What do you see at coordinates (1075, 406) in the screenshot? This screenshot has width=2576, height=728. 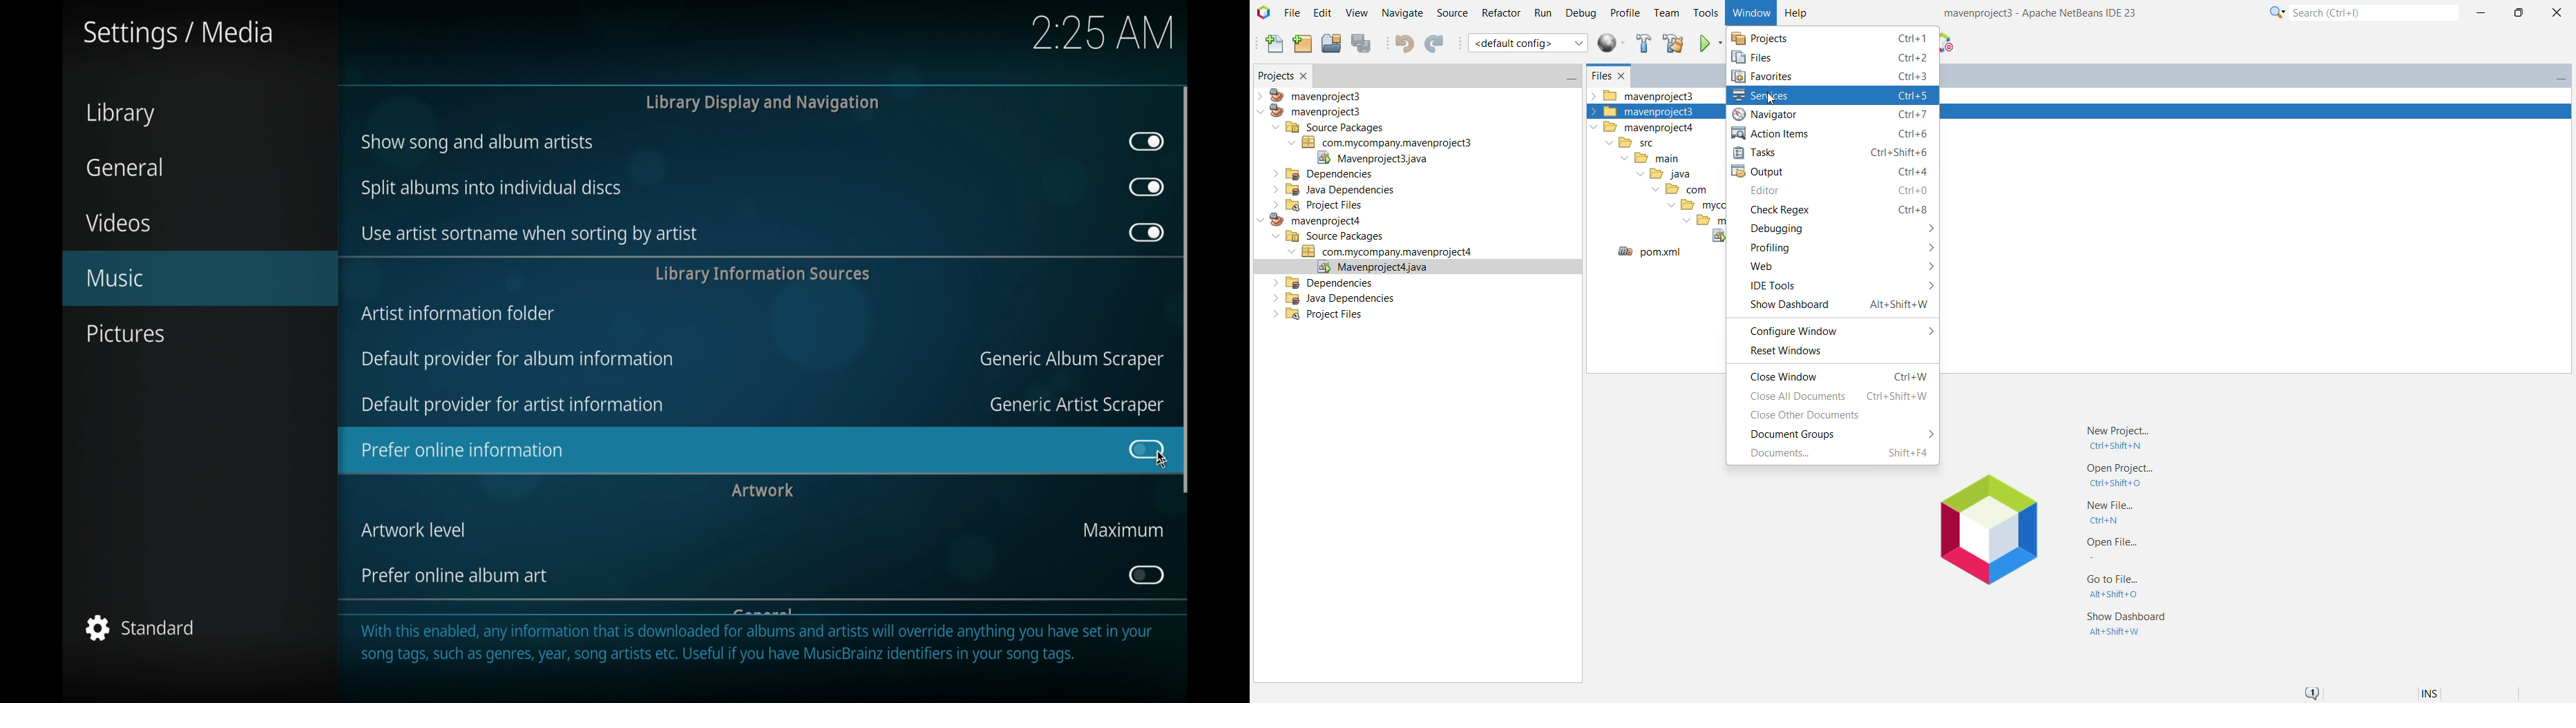 I see `generic artist scraper` at bounding box center [1075, 406].